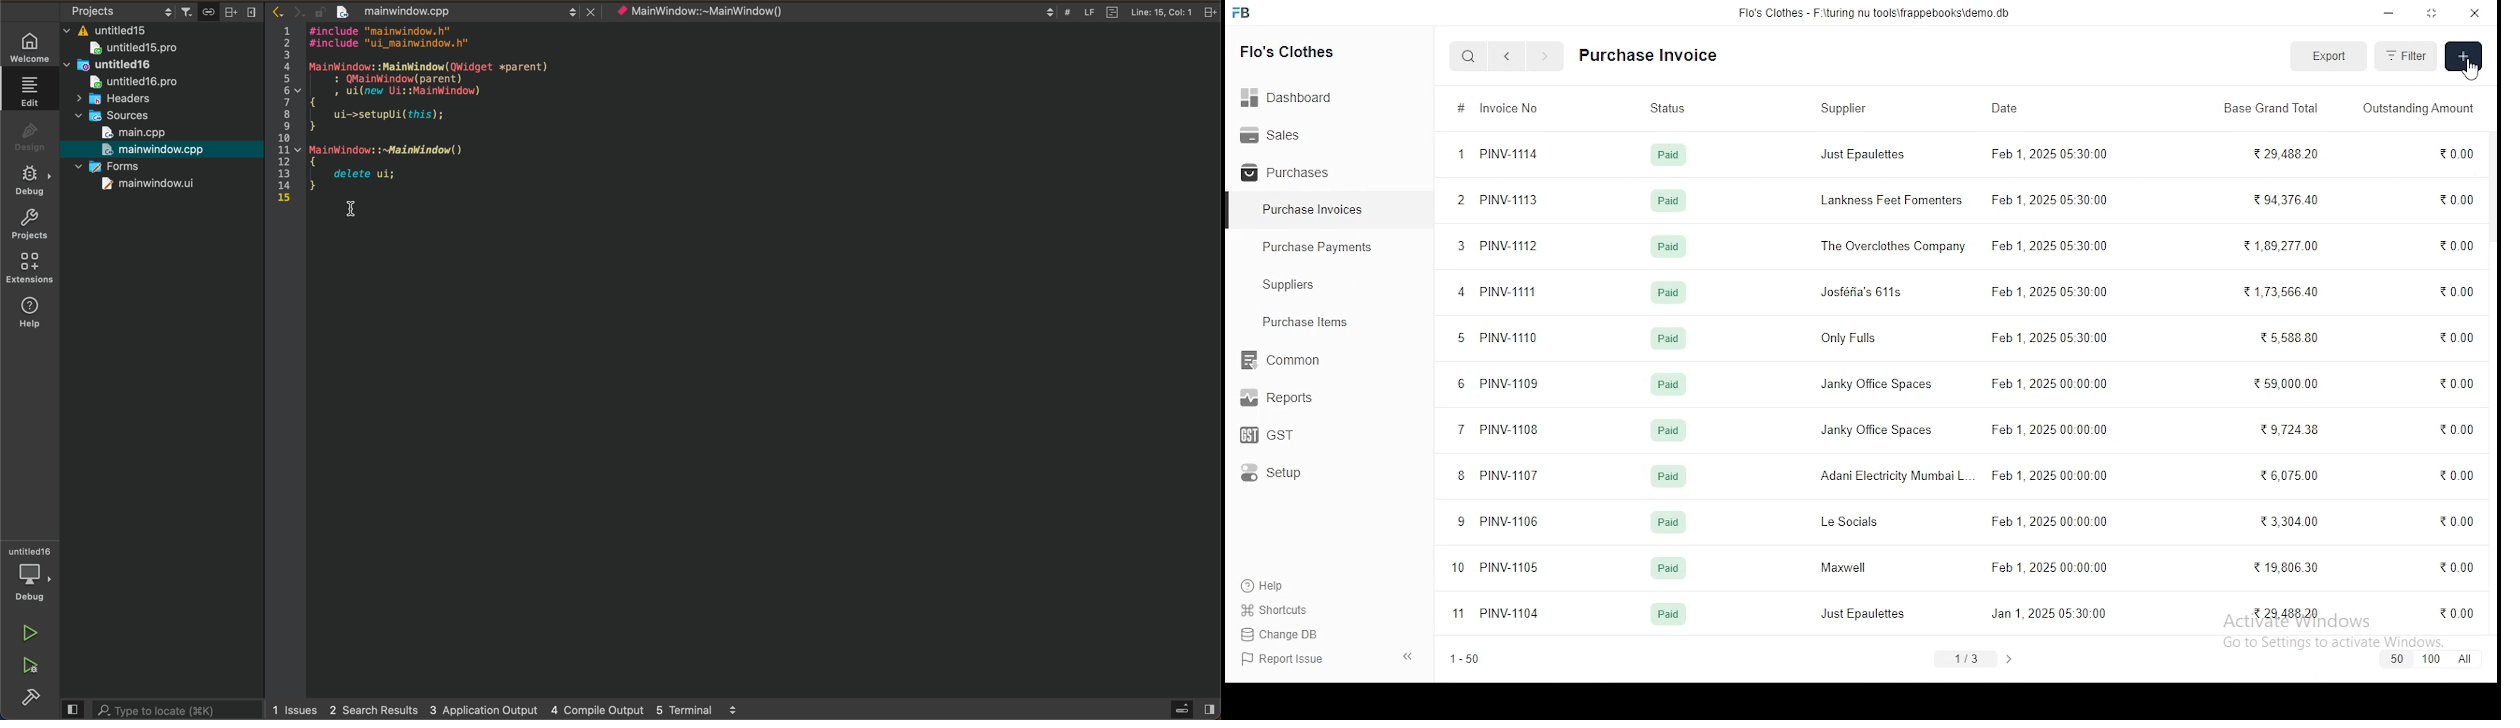  I want to click on previous, so click(1508, 57).